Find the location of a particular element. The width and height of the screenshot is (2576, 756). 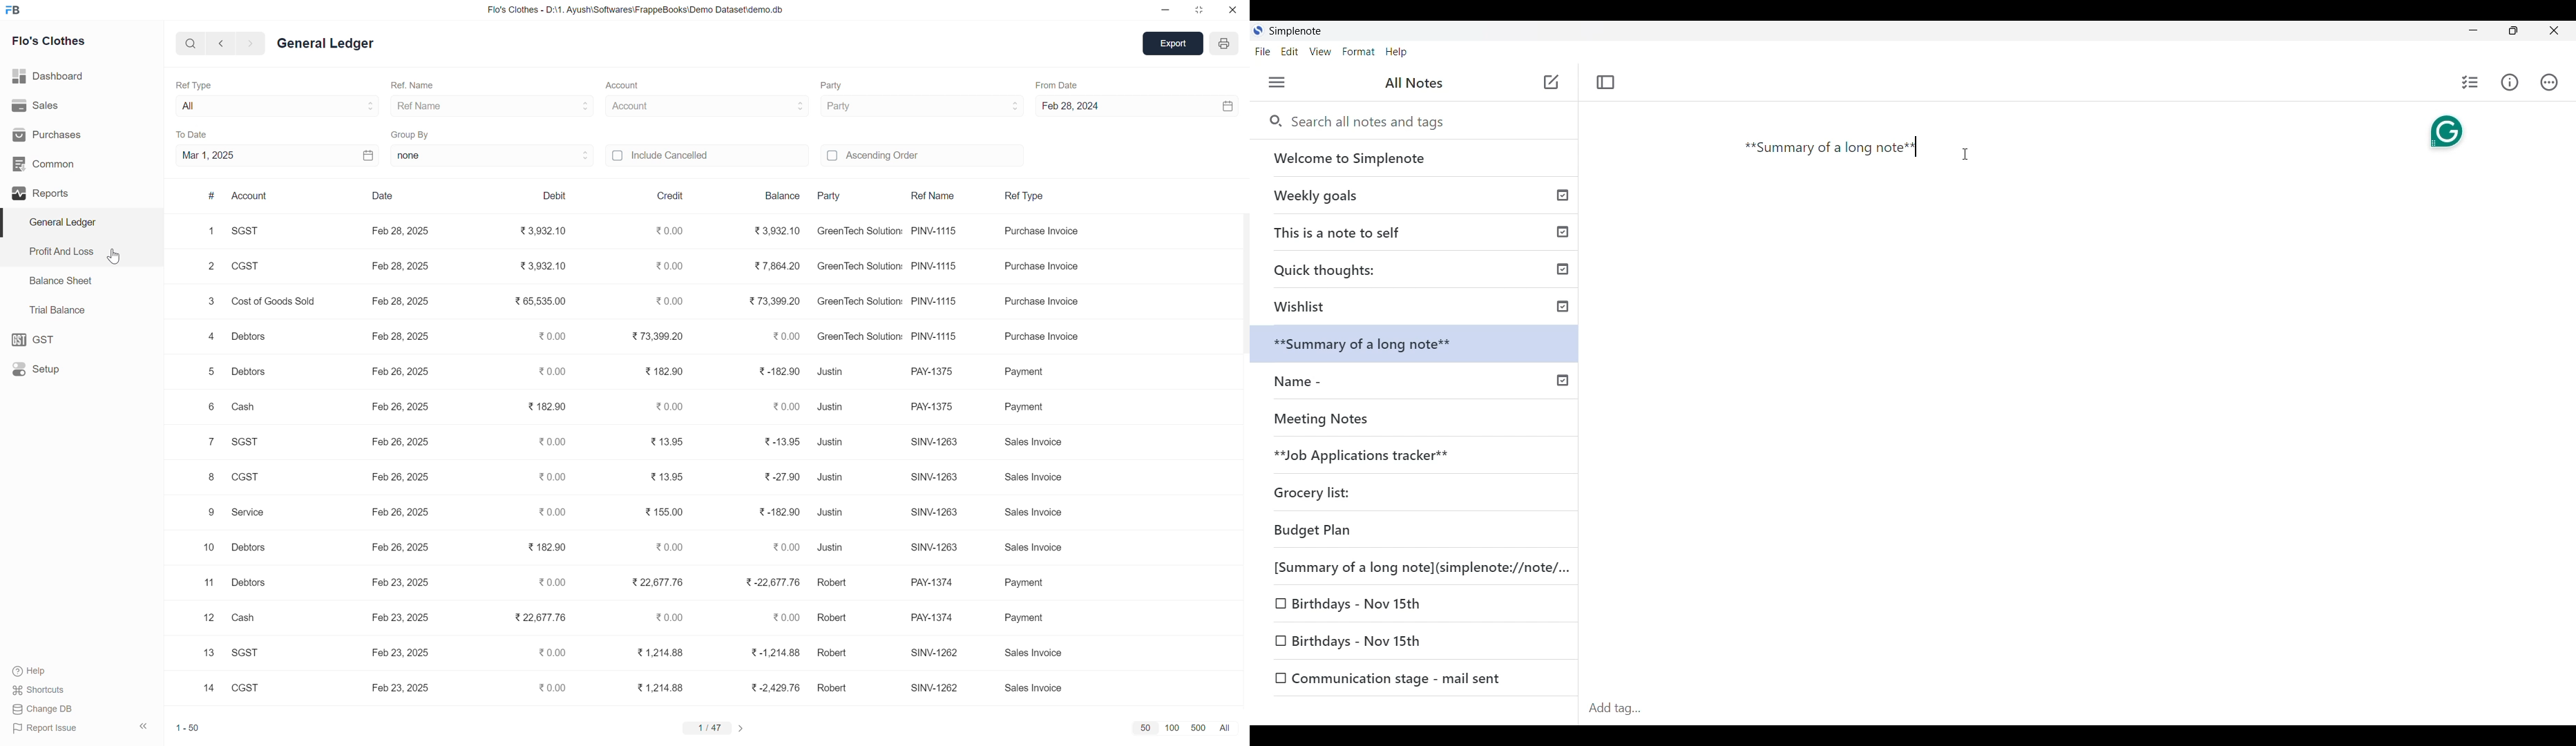

Debtors is located at coordinates (250, 582).